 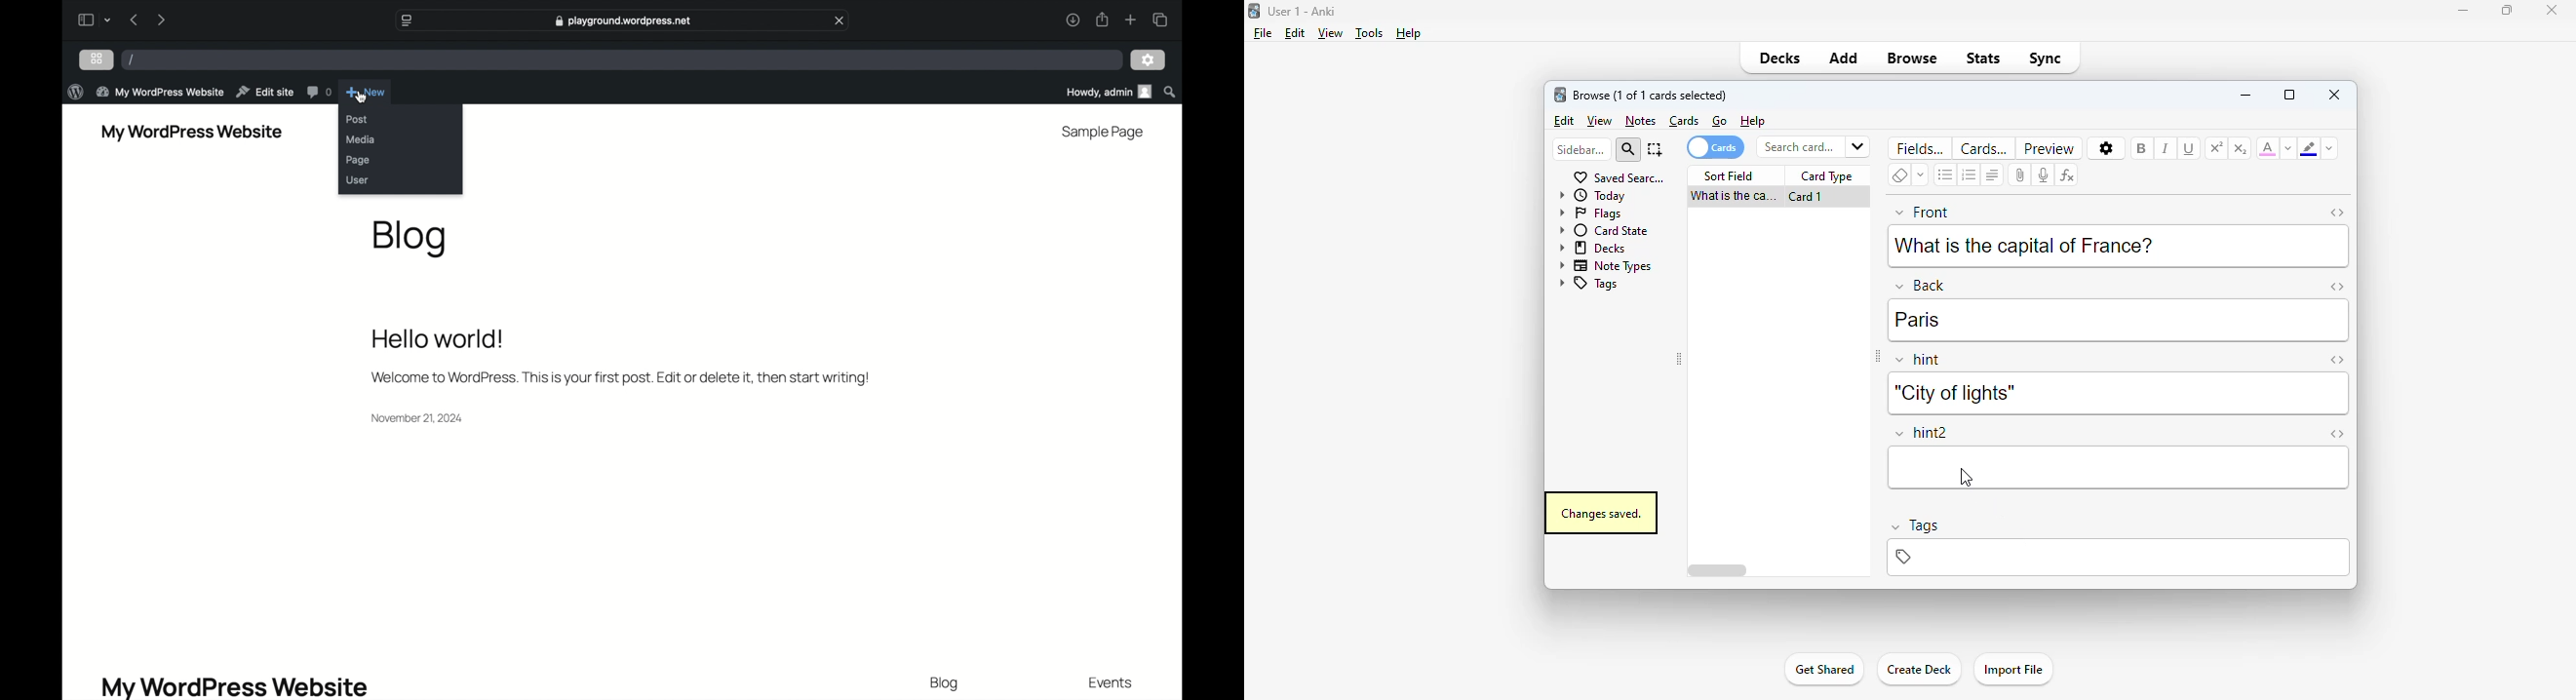 What do you see at coordinates (1130, 19) in the screenshot?
I see `new tab` at bounding box center [1130, 19].